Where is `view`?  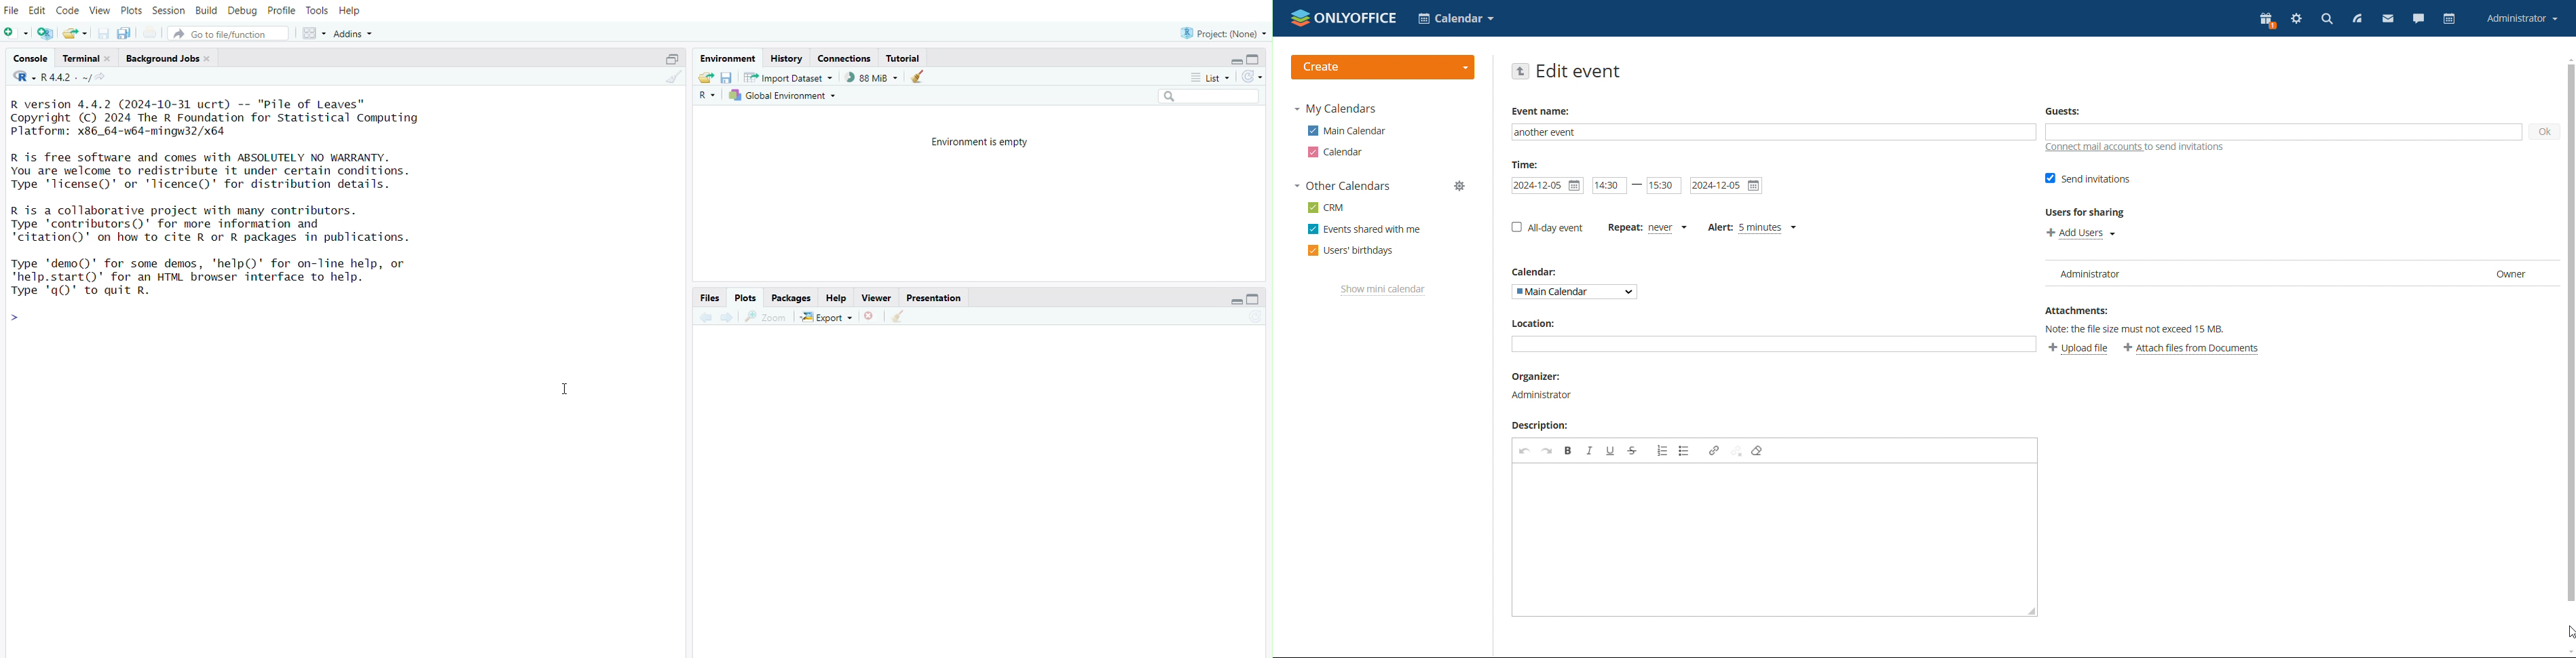
view is located at coordinates (100, 8).